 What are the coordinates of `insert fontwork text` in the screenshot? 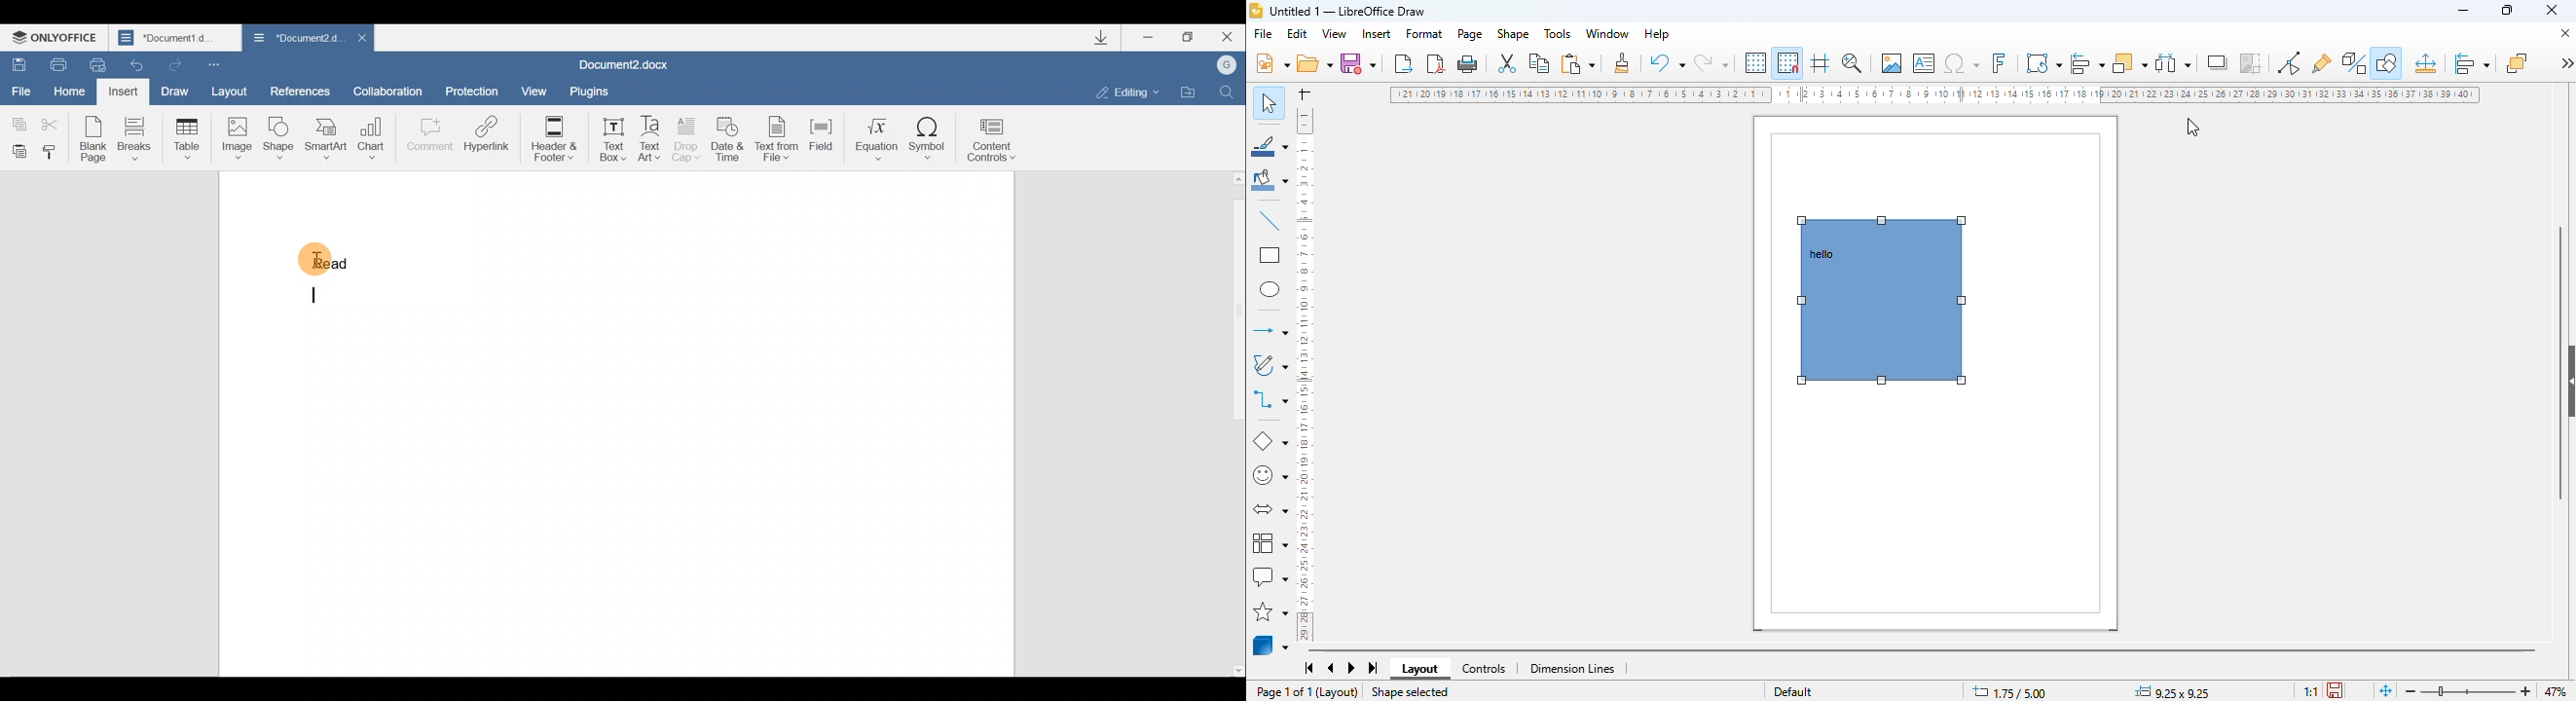 It's located at (1999, 62).